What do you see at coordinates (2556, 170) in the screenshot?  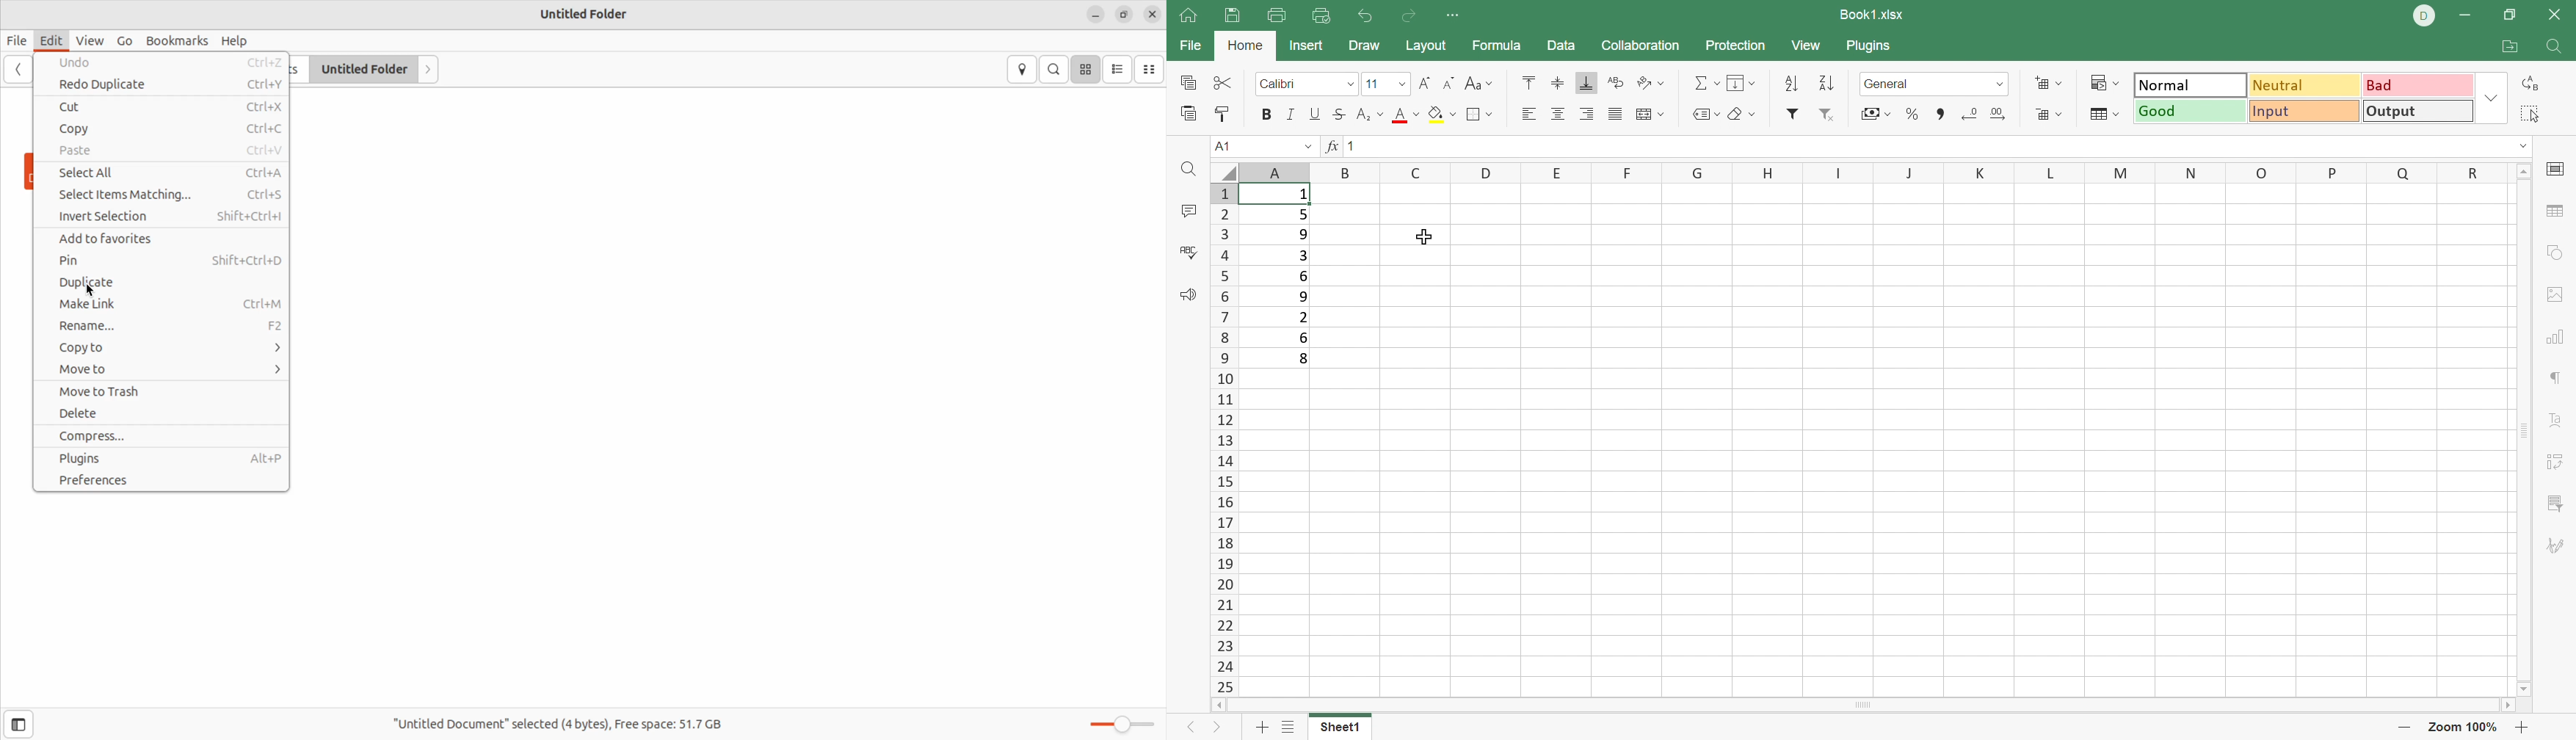 I see `cell settings` at bounding box center [2556, 170].